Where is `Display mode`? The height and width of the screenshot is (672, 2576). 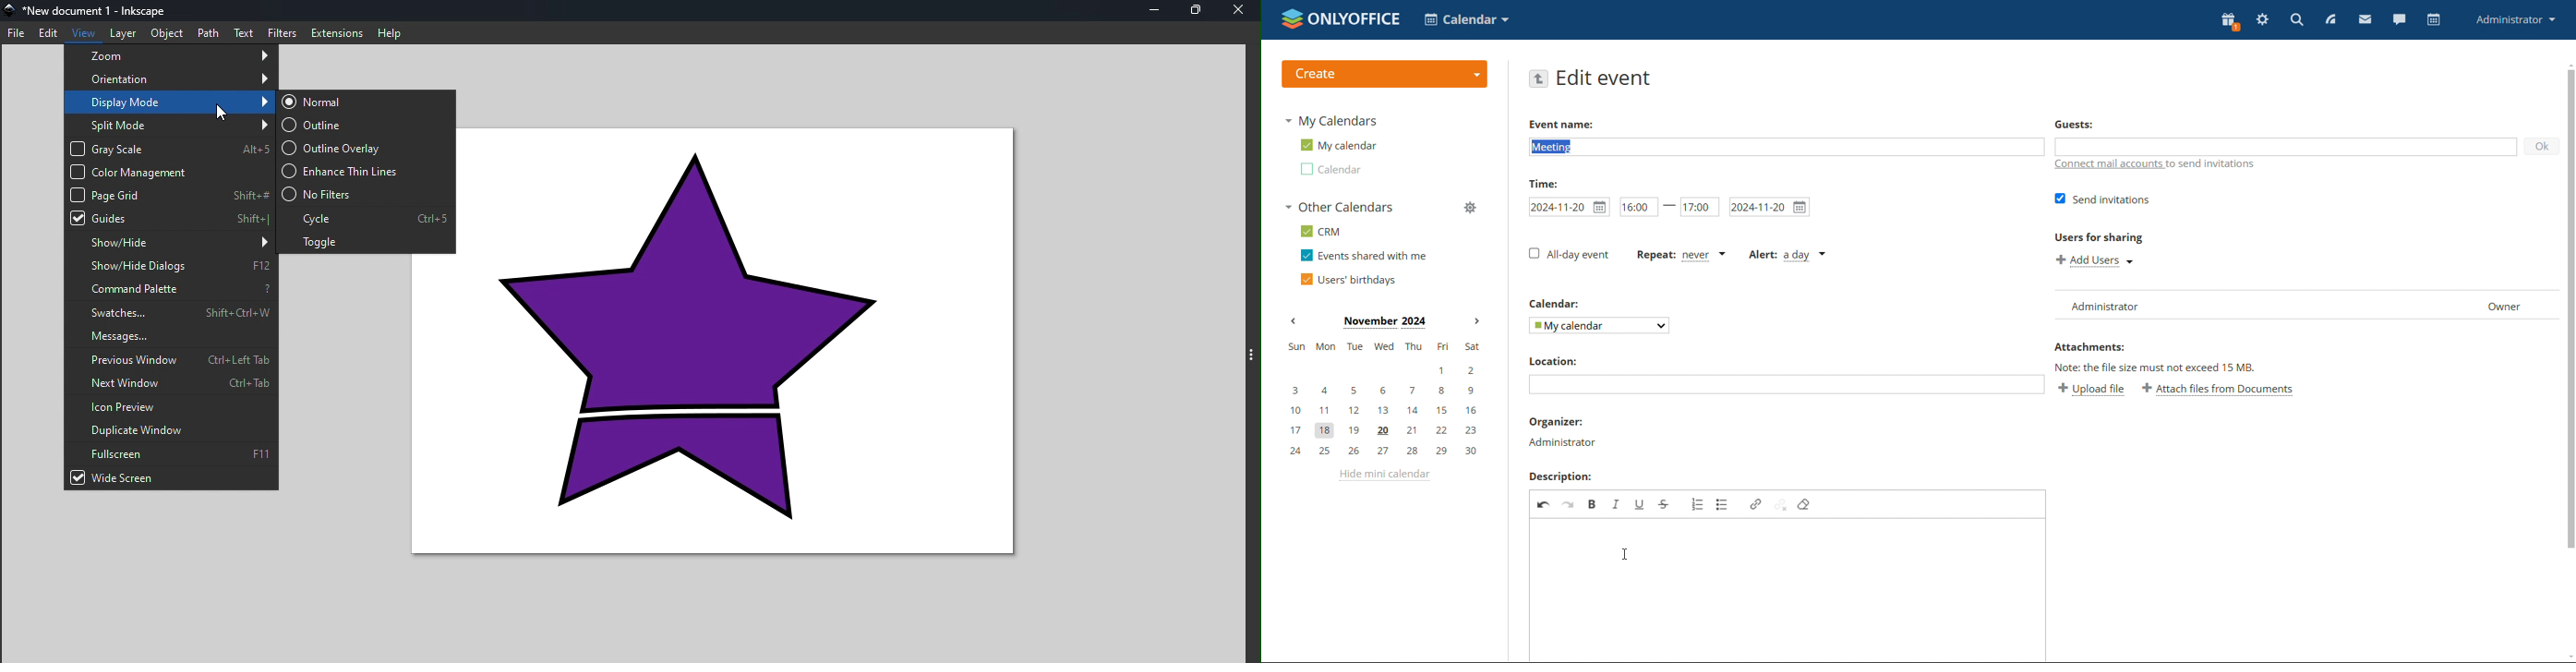 Display mode is located at coordinates (173, 102).